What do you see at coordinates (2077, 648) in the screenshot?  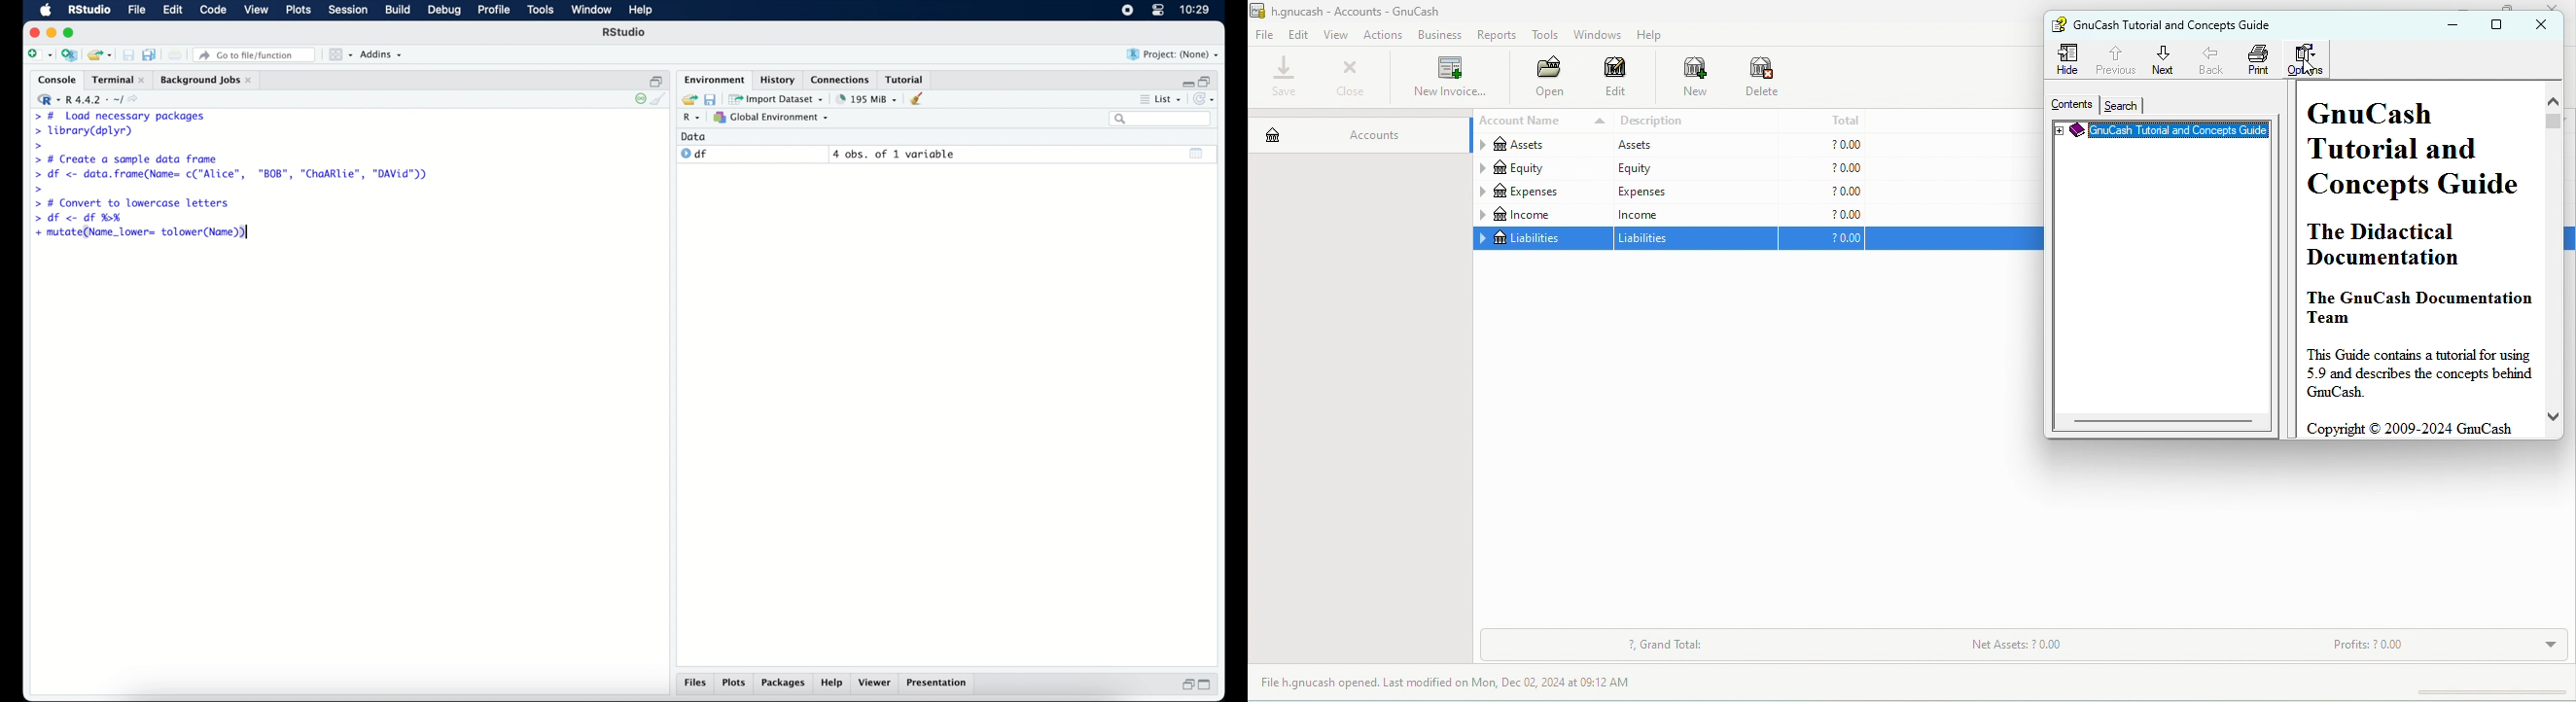 I see `net assets ?0.00` at bounding box center [2077, 648].